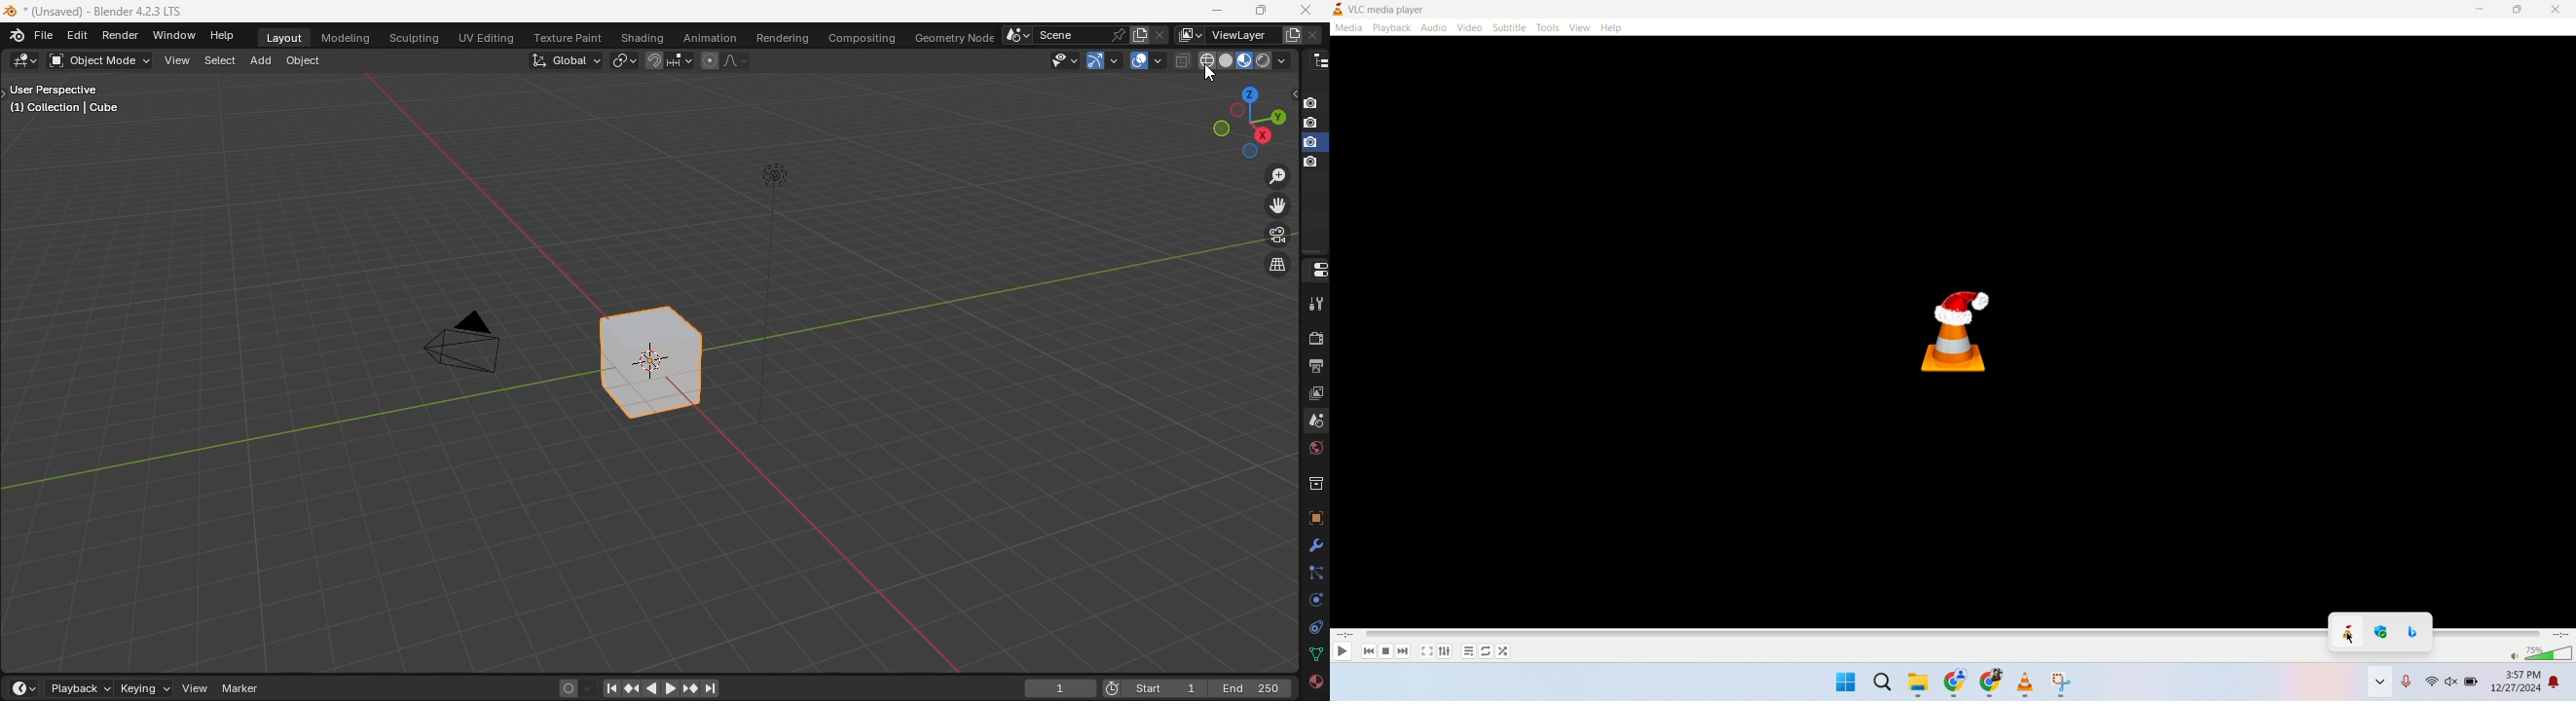 This screenshot has height=728, width=2576. I want to click on proportional editing objects, so click(710, 60).